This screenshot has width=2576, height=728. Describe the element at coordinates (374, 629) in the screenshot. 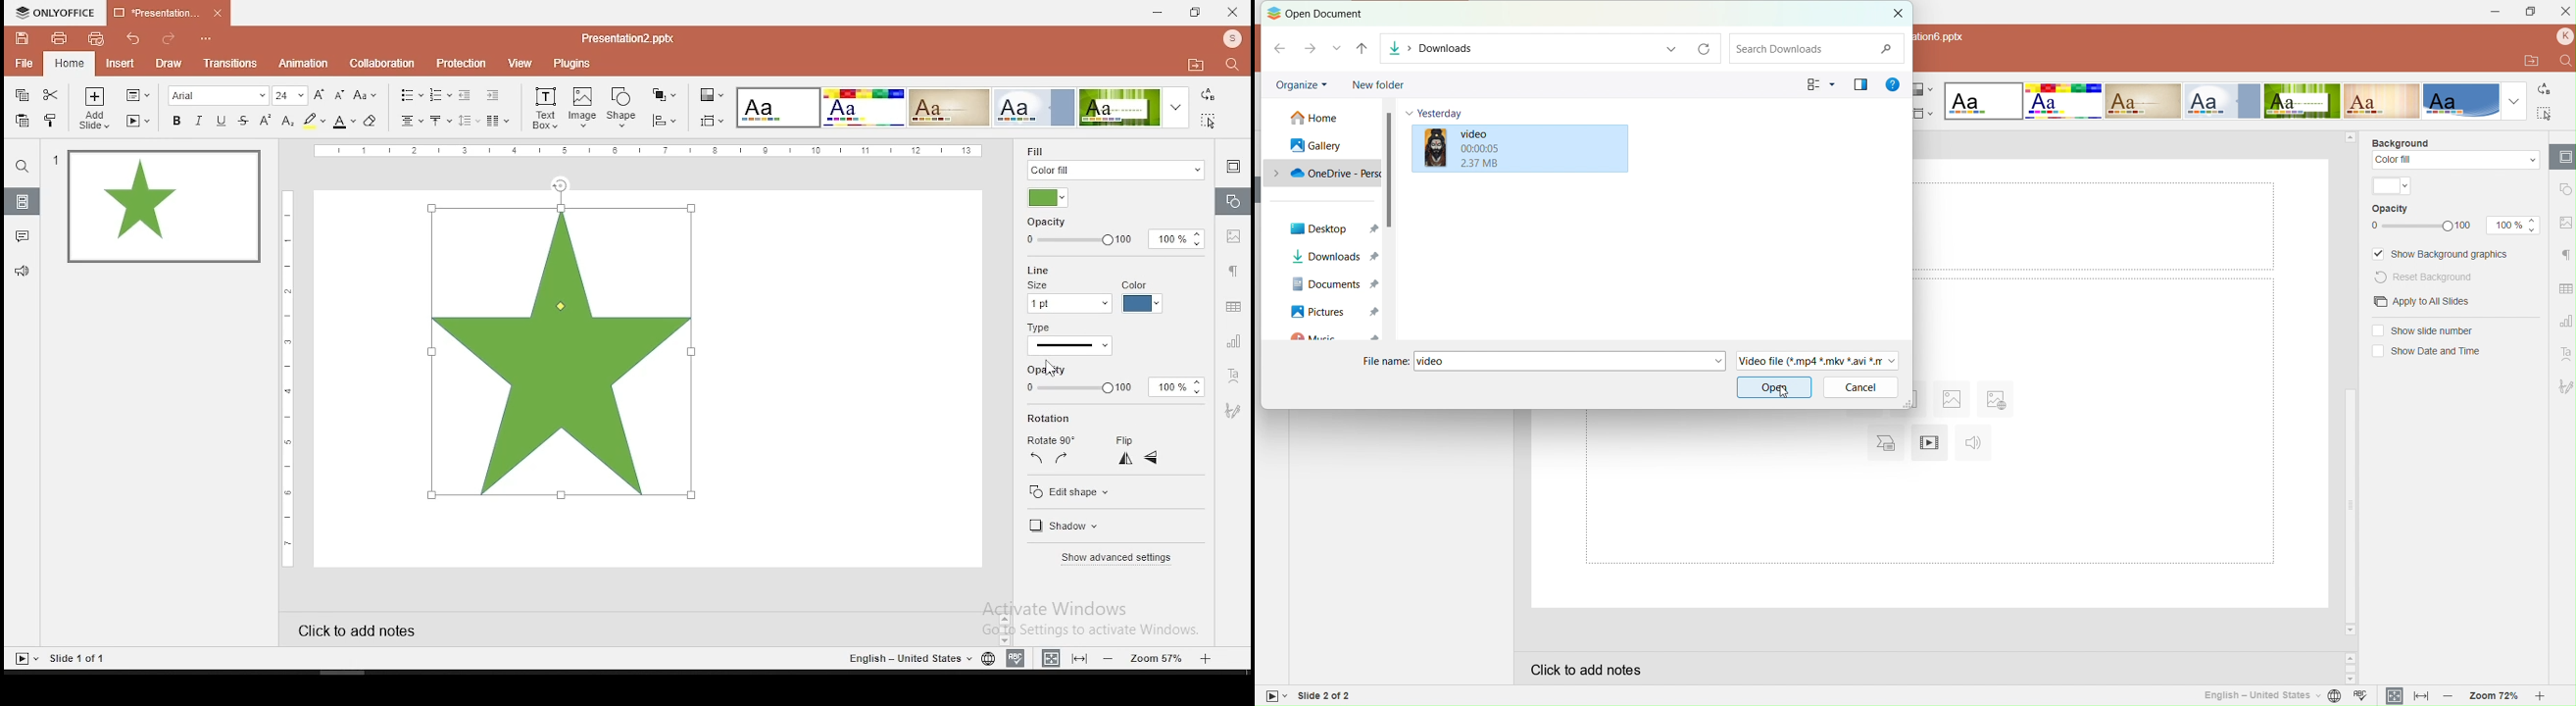

I see `click to add notes` at that location.